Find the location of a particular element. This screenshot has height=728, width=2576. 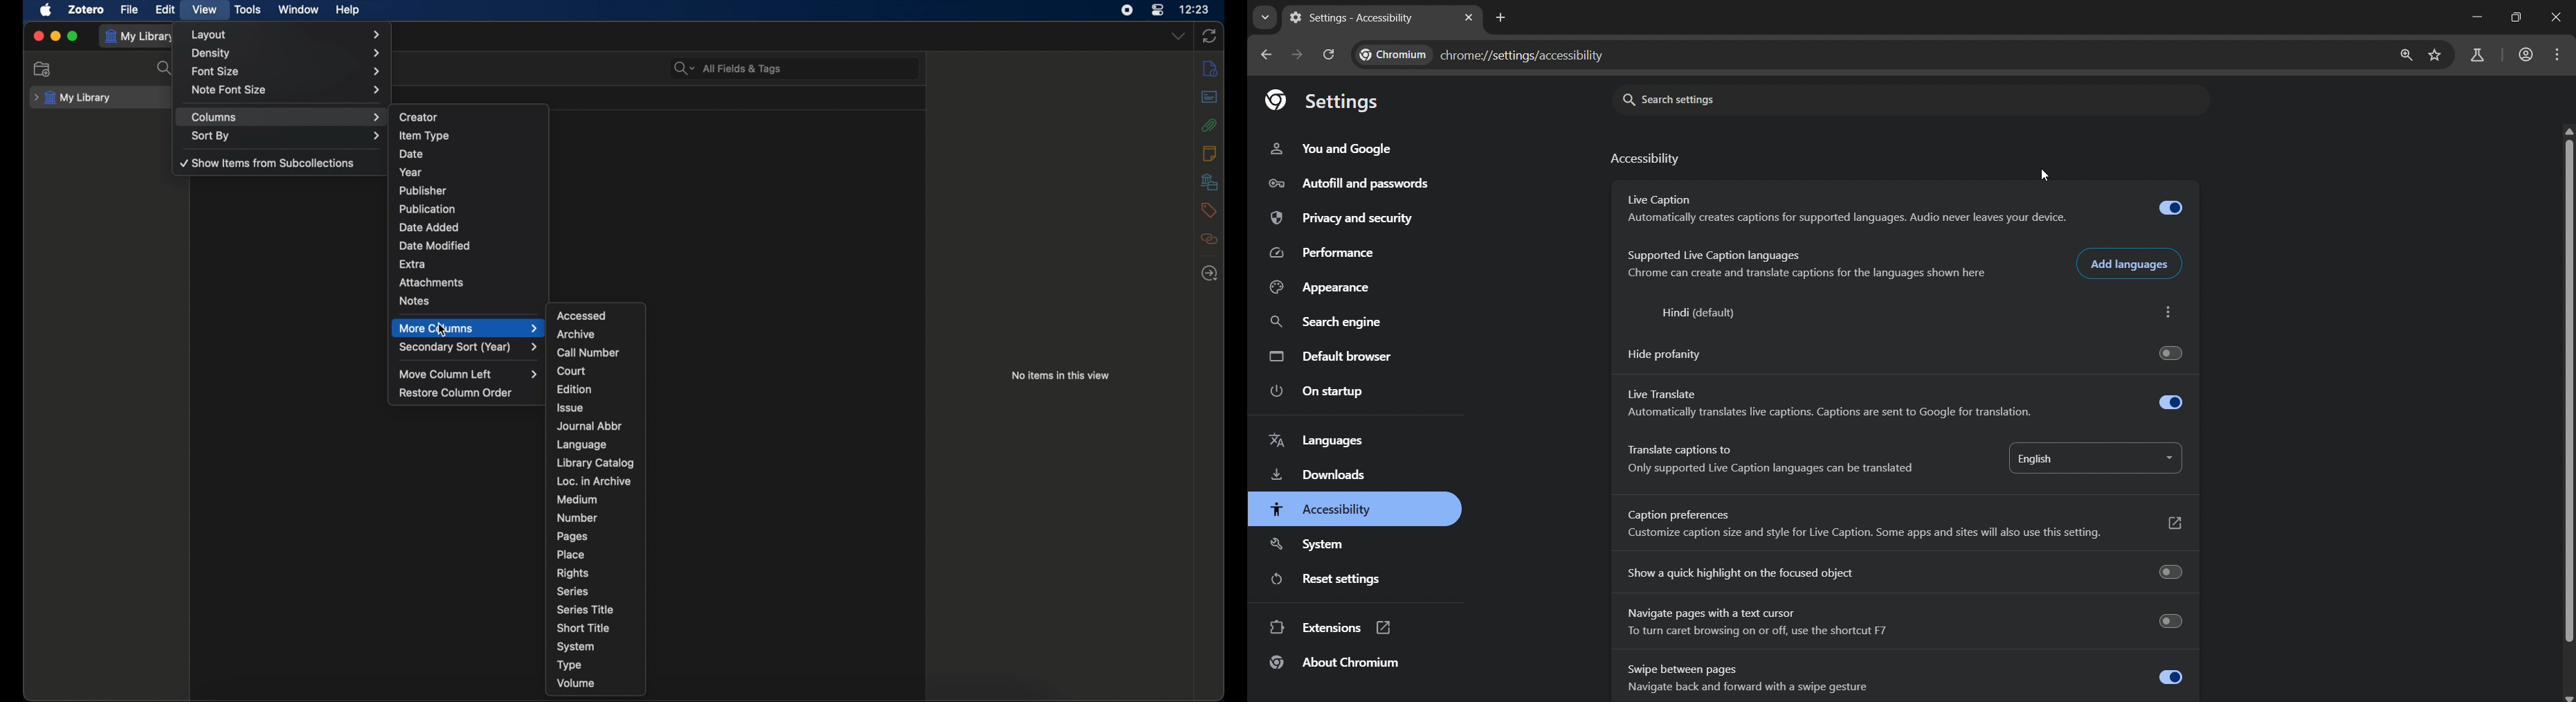

edit is located at coordinates (165, 10).